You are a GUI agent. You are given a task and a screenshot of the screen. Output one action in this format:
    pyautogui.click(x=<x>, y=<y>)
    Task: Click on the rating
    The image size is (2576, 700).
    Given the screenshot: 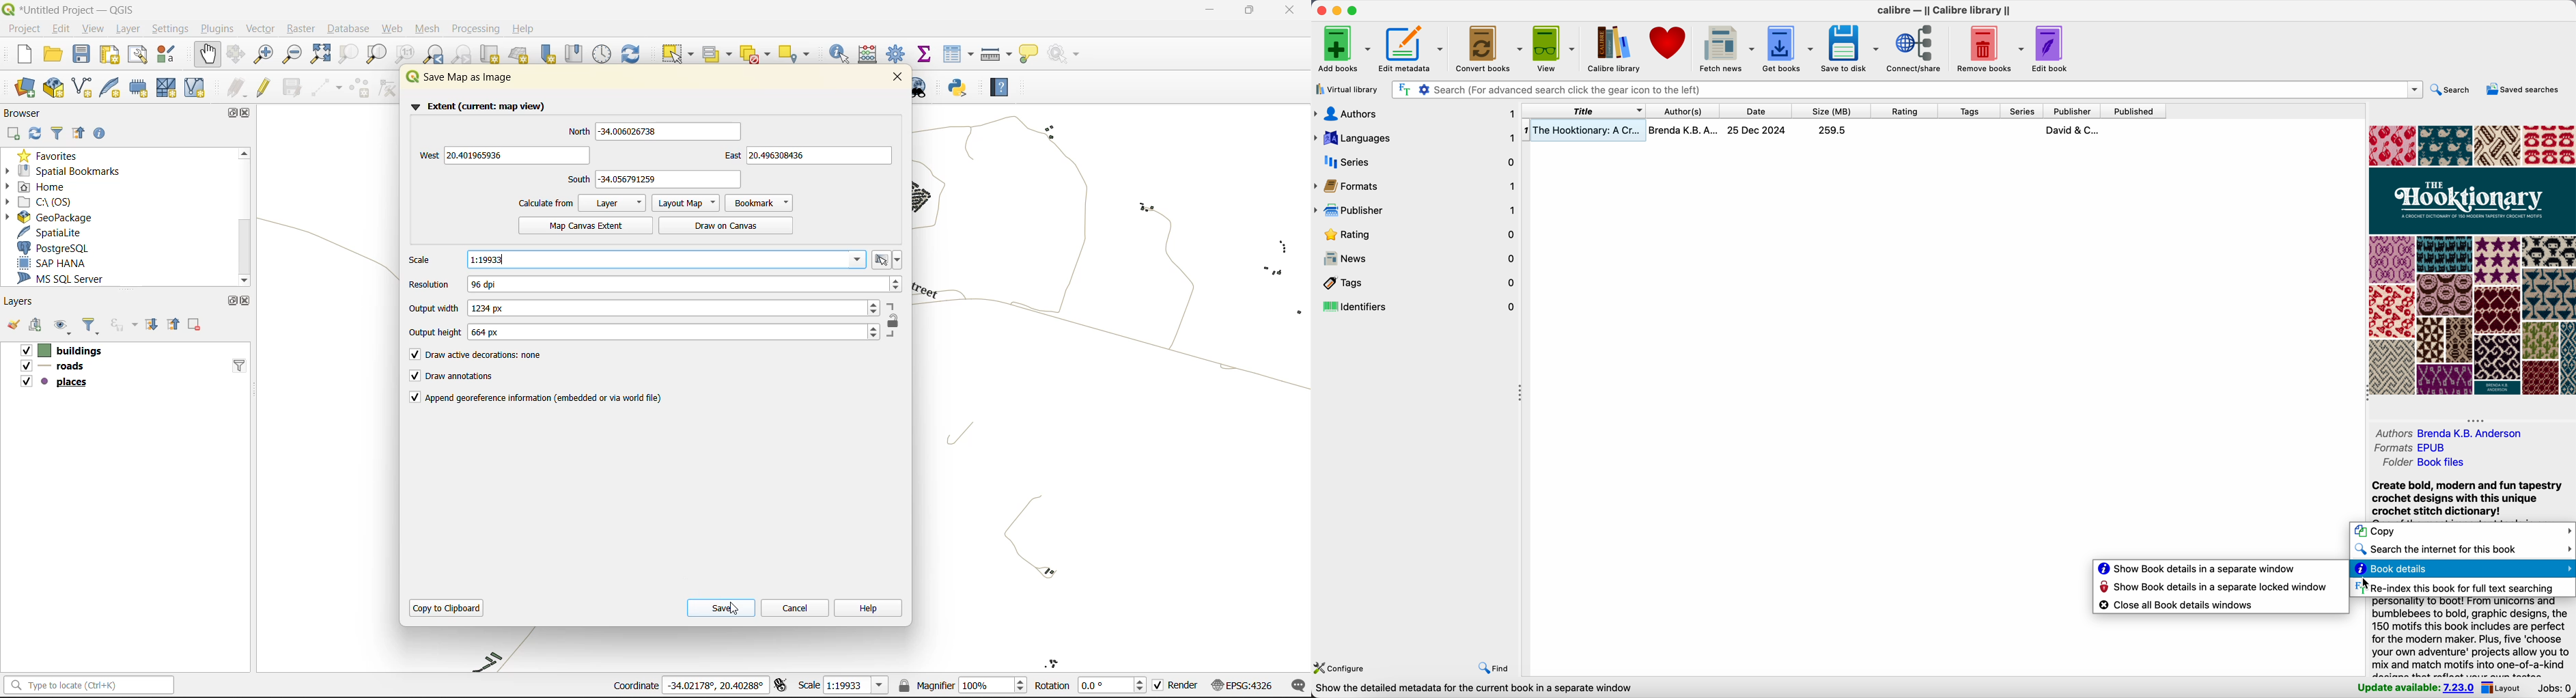 What is the action you would take?
    pyautogui.click(x=1904, y=110)
    